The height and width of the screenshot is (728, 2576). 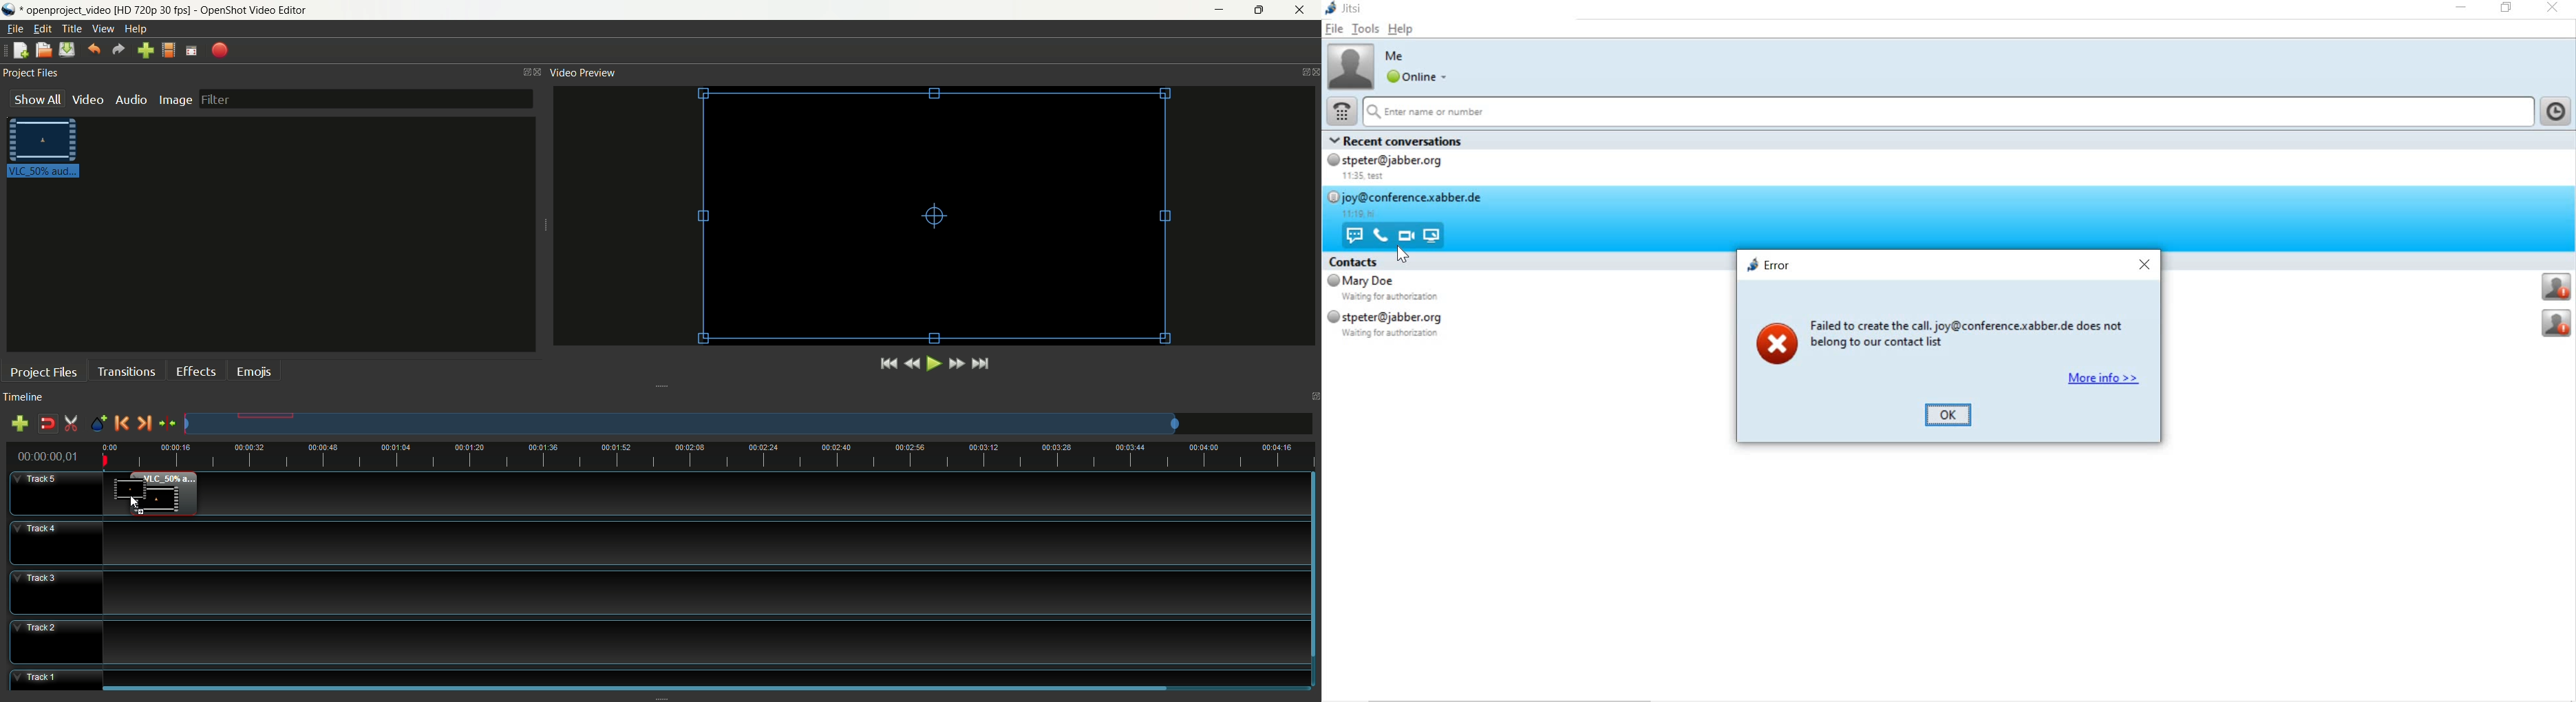 I want to click on close, so click(x=2146, y=267).